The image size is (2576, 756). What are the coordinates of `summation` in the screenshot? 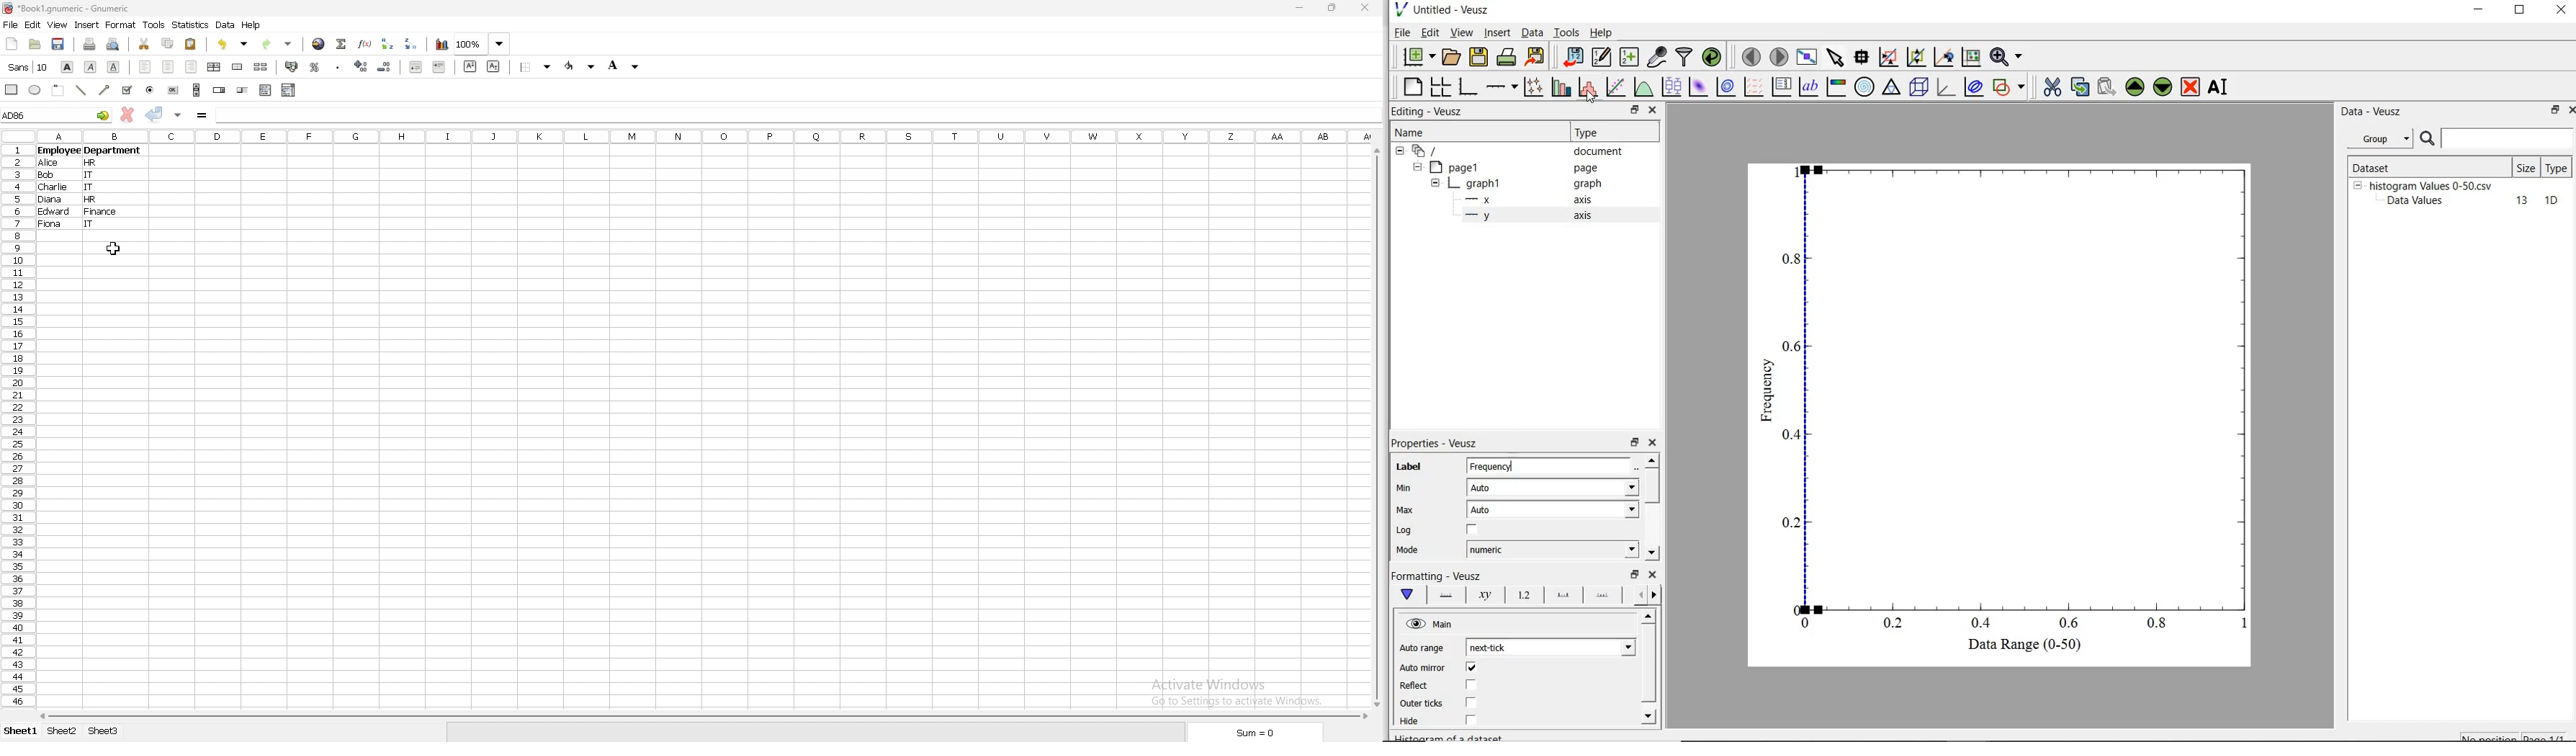 It's located at (341, 43).